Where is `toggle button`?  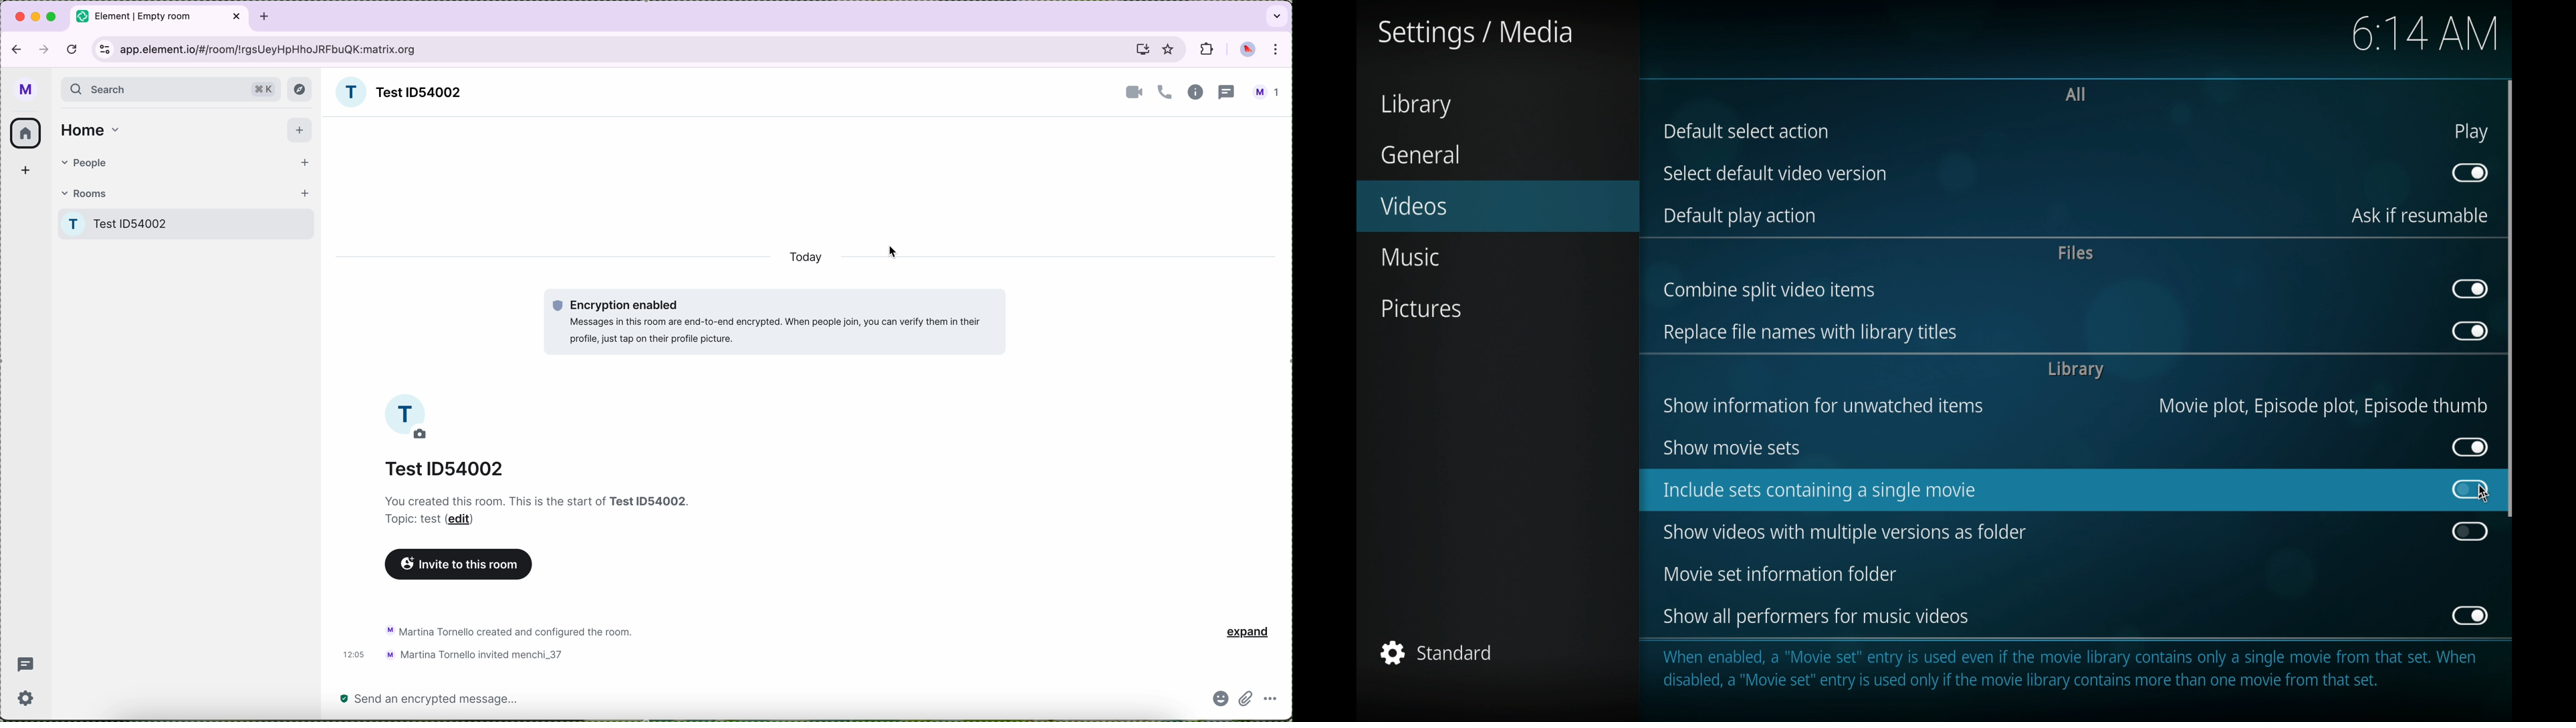 toggle button is located at coordinates (2469, 289).